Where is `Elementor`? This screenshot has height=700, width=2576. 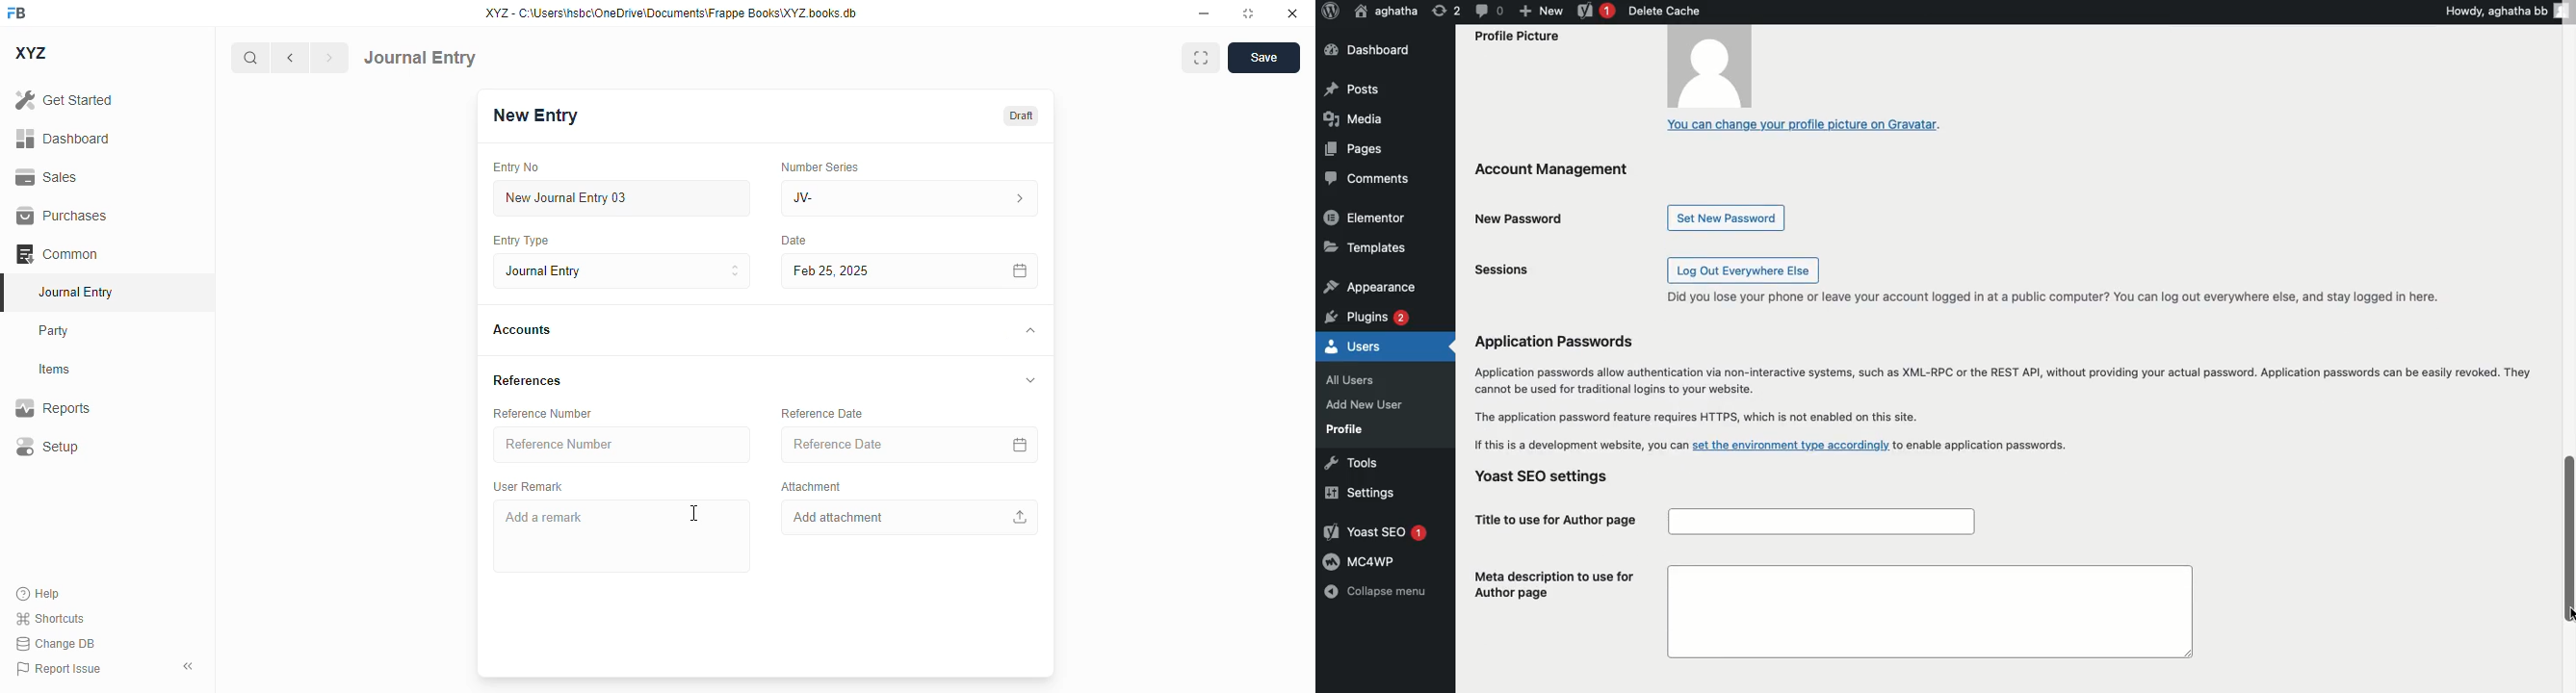
Elementor is located at coordinates (1366, 216).